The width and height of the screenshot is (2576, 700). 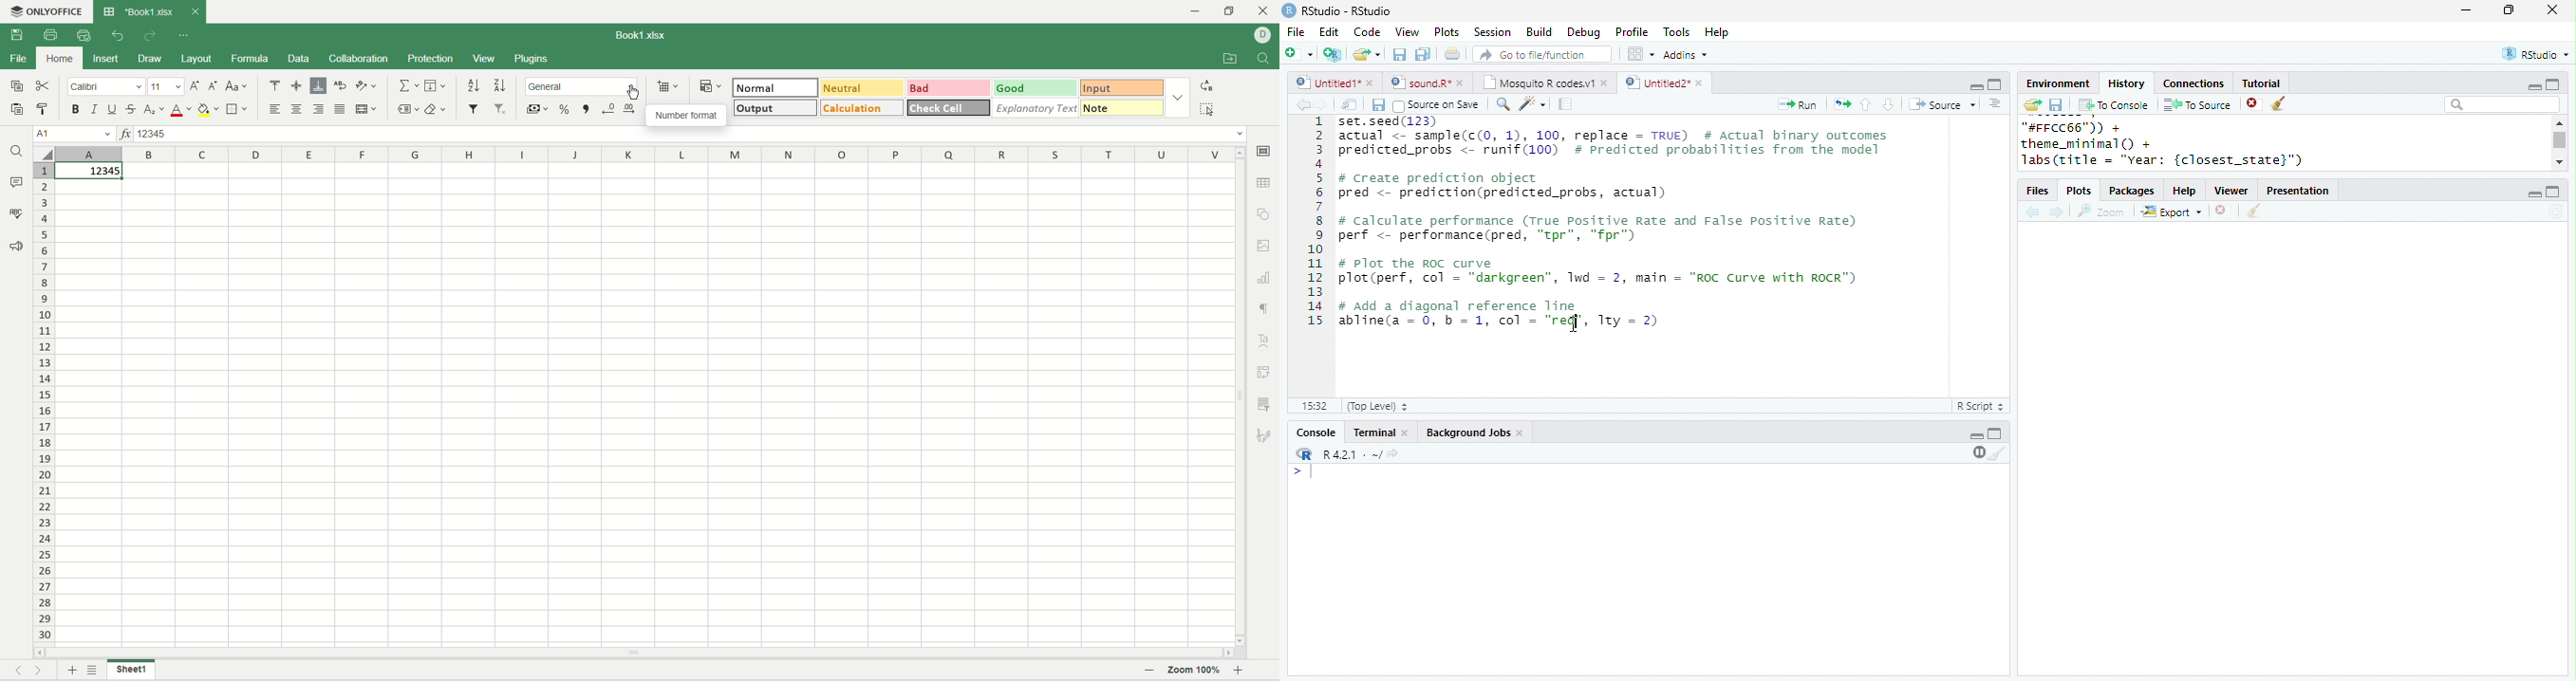 I want to click on Environment, so click(x=2057, y=83).